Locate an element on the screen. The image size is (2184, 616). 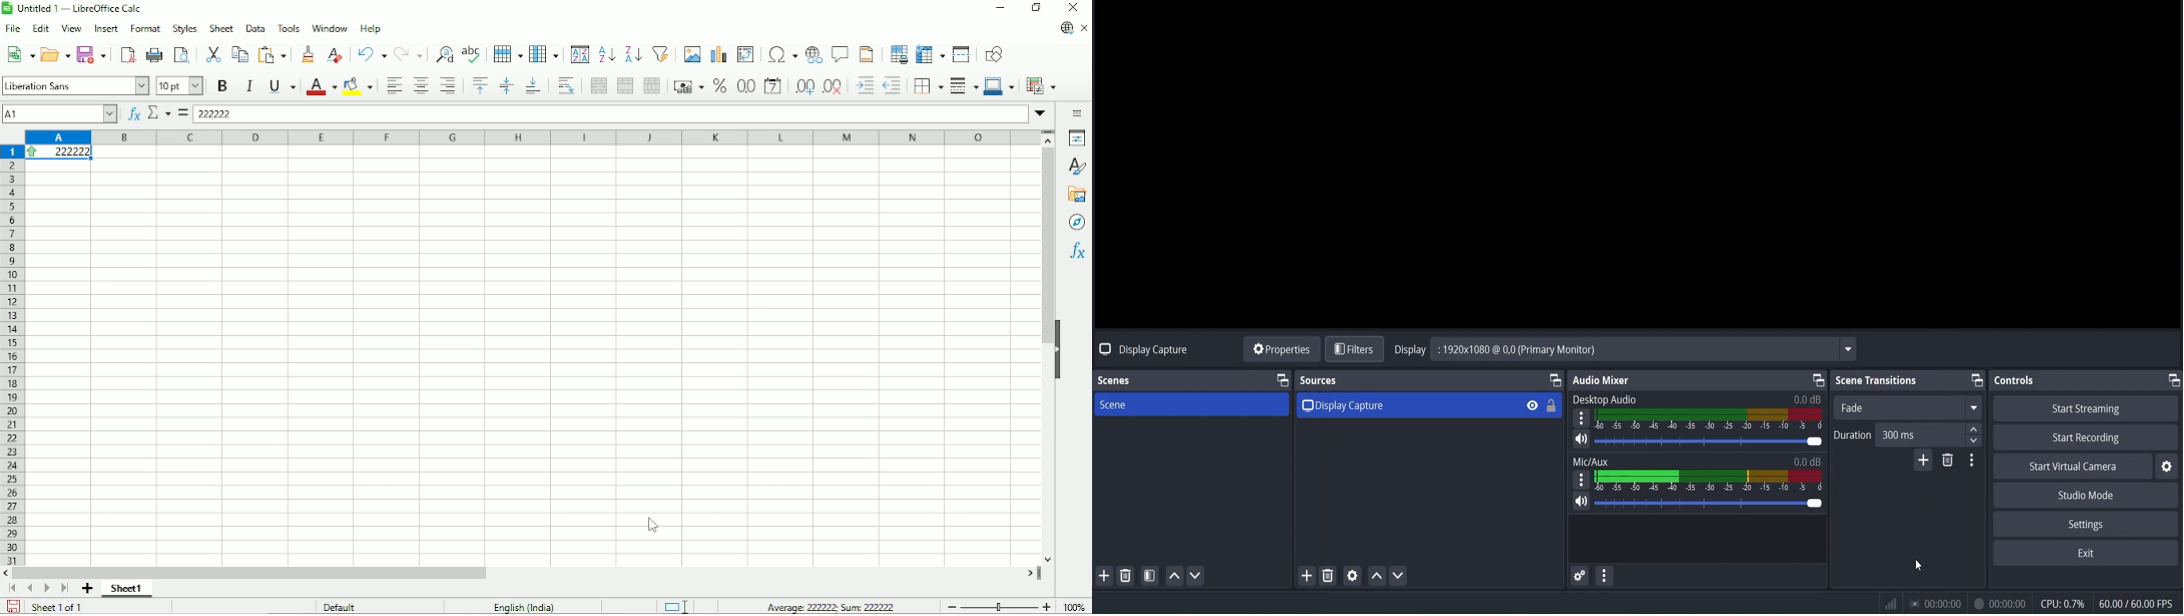
Format as percent is located at coordinates (719, 86).